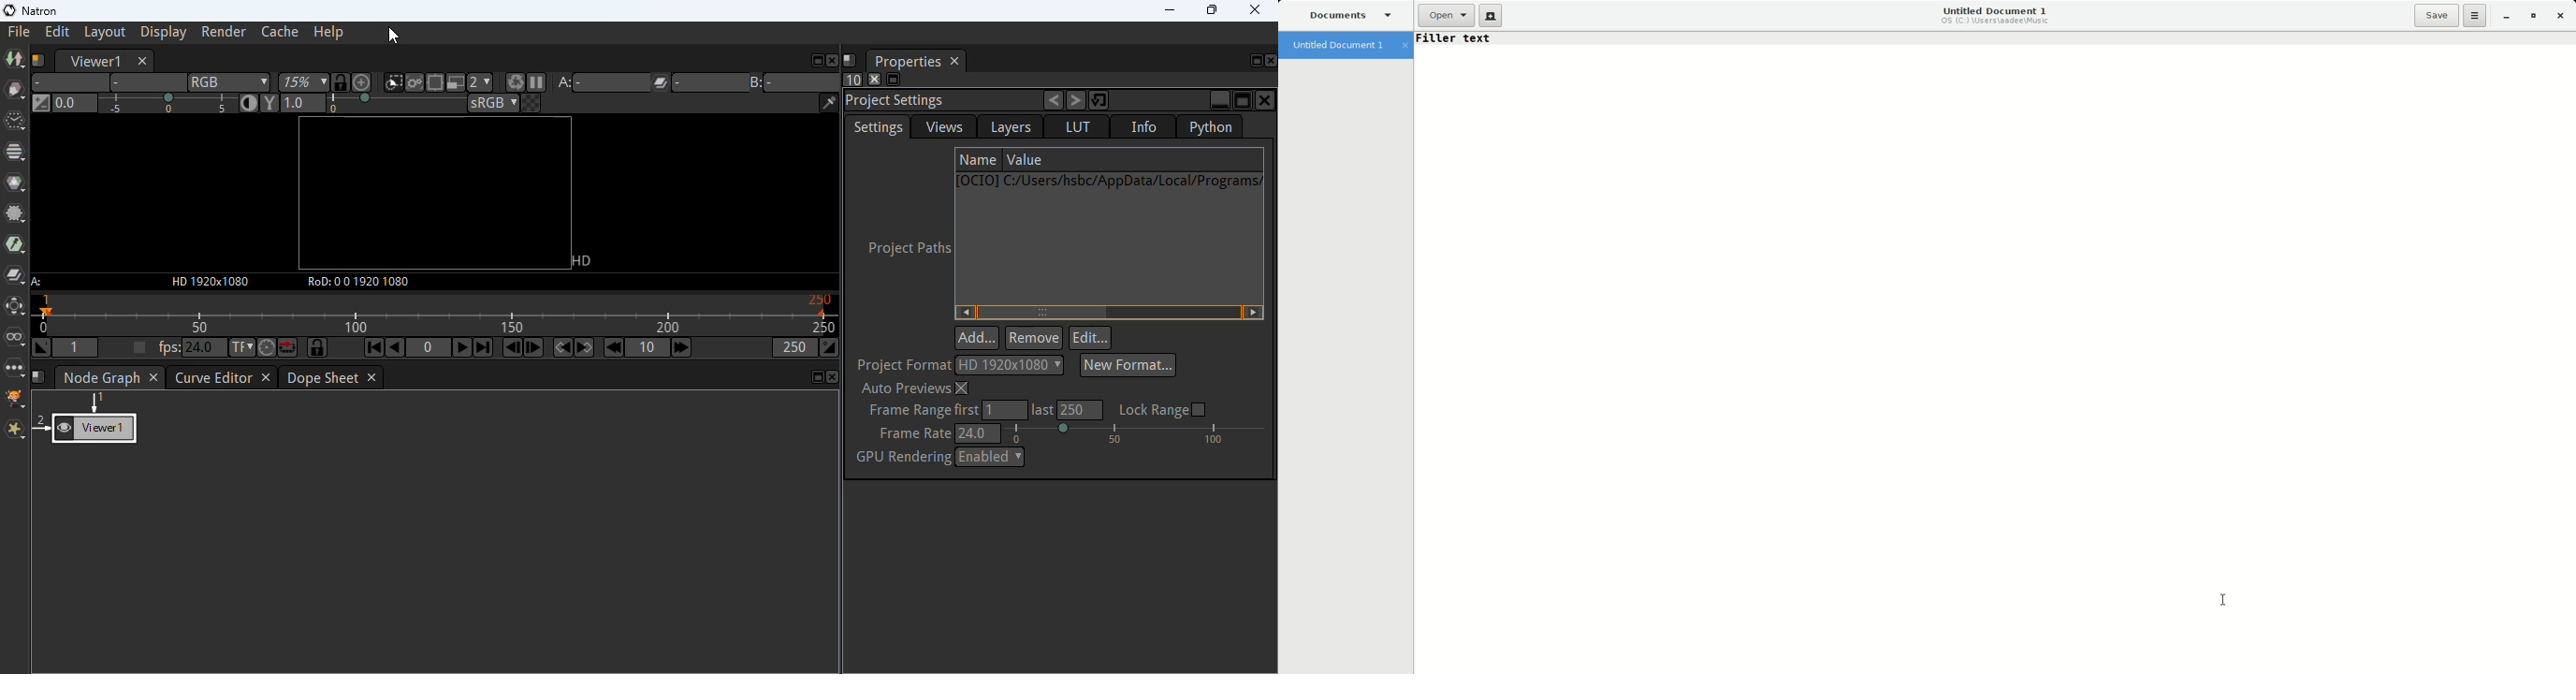 Image resolution: width=2576 pixels, height=700 pixels. What do you see at coordinates (835, 377) in the screenshot?
I see `close pane` at bounding box center [835, 377].